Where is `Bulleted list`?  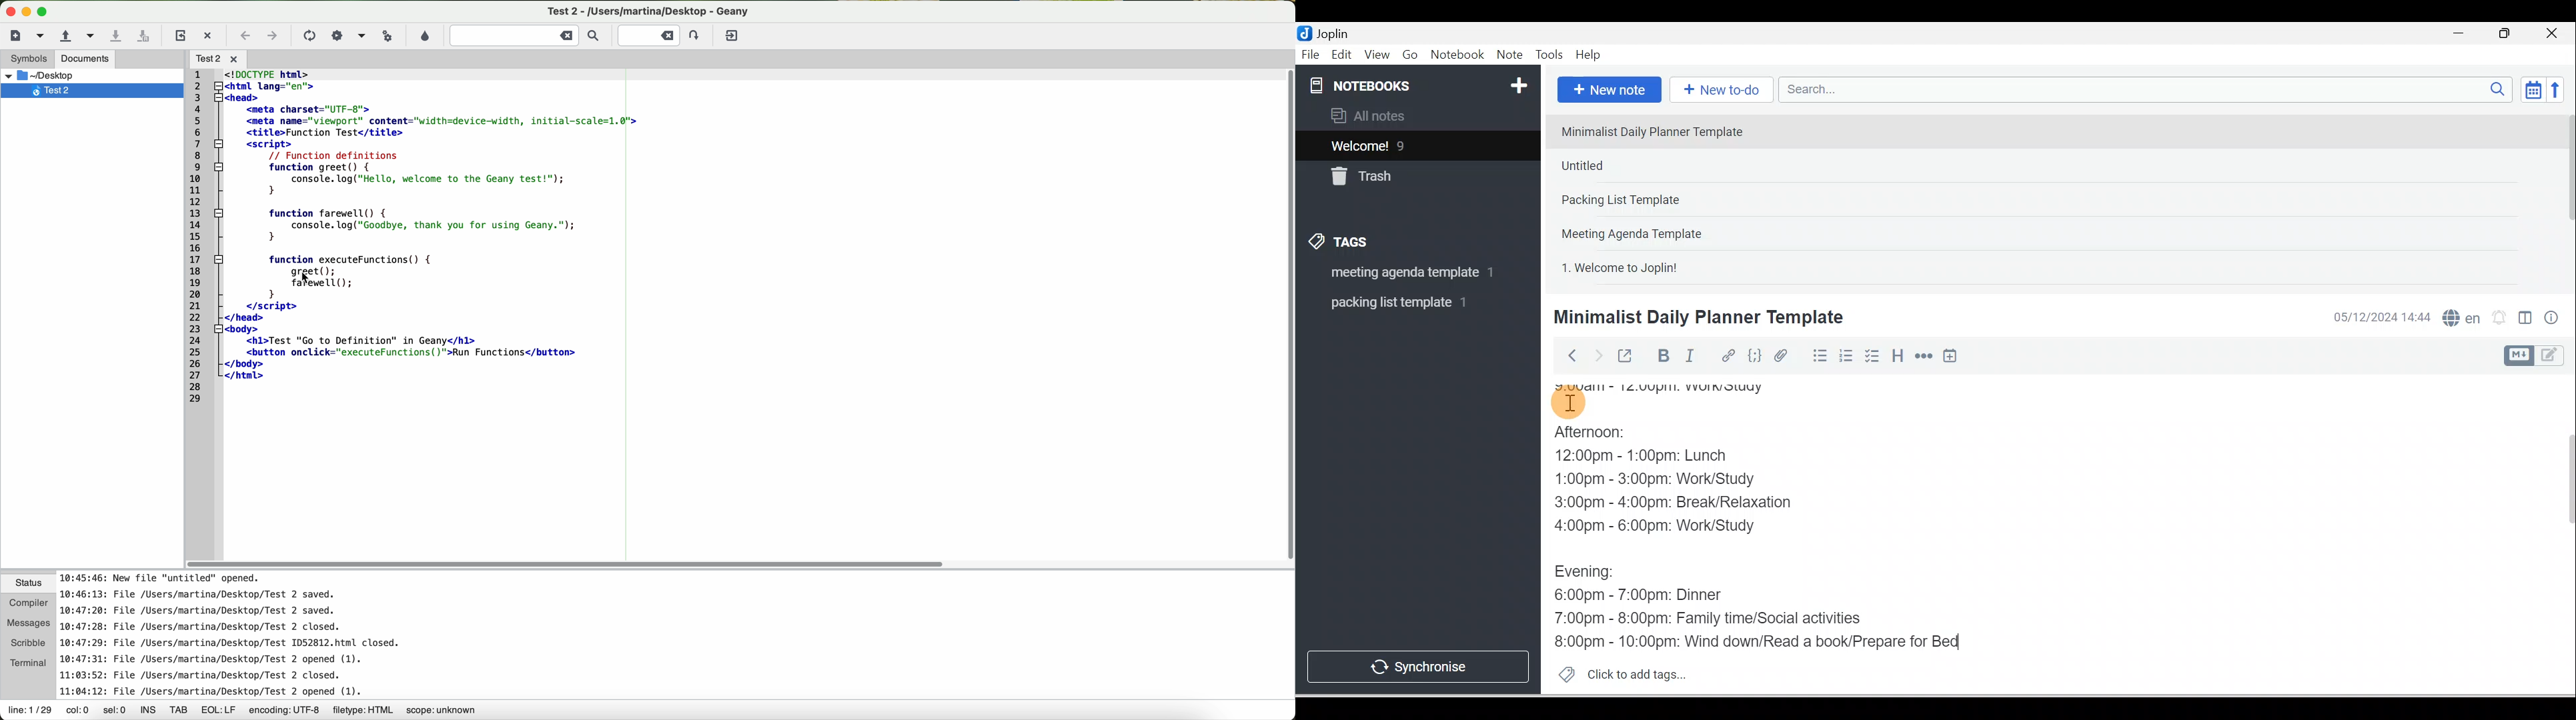
Bulleted list is located at coordinates (1817, 355).